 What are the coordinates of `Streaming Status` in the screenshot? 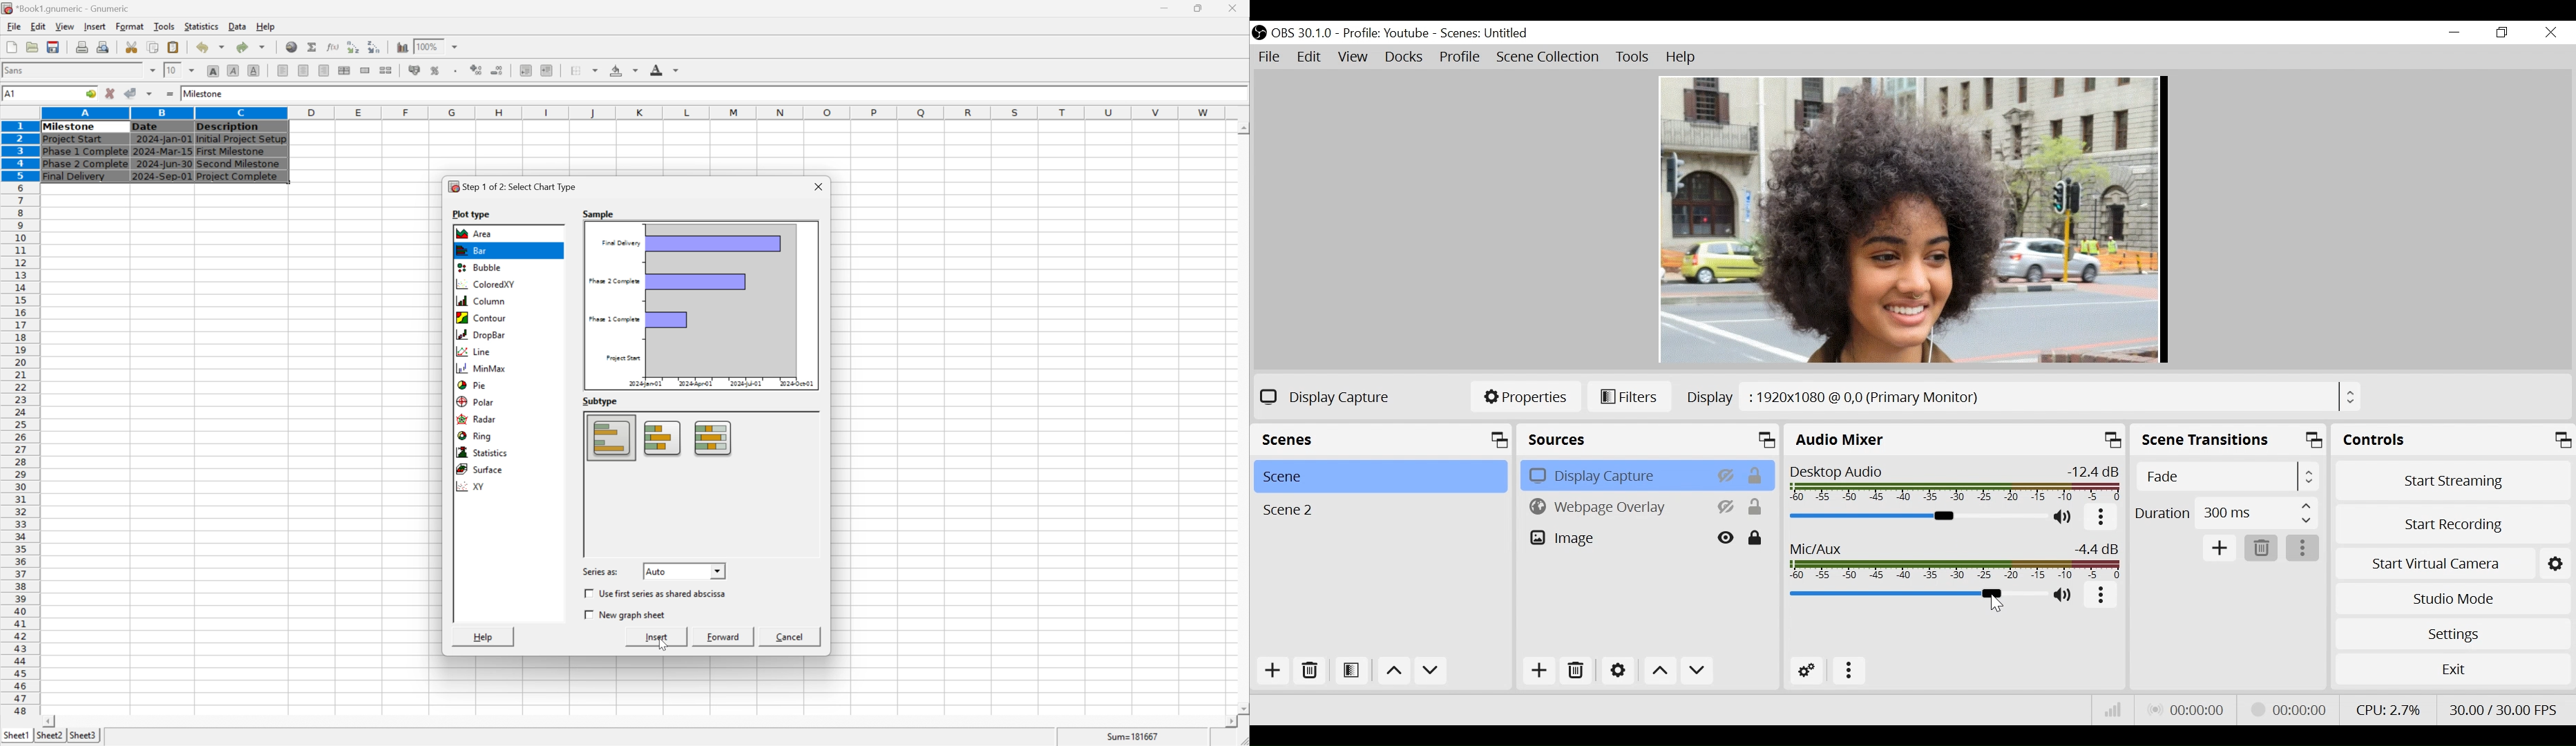 It's located at (2280, 711).